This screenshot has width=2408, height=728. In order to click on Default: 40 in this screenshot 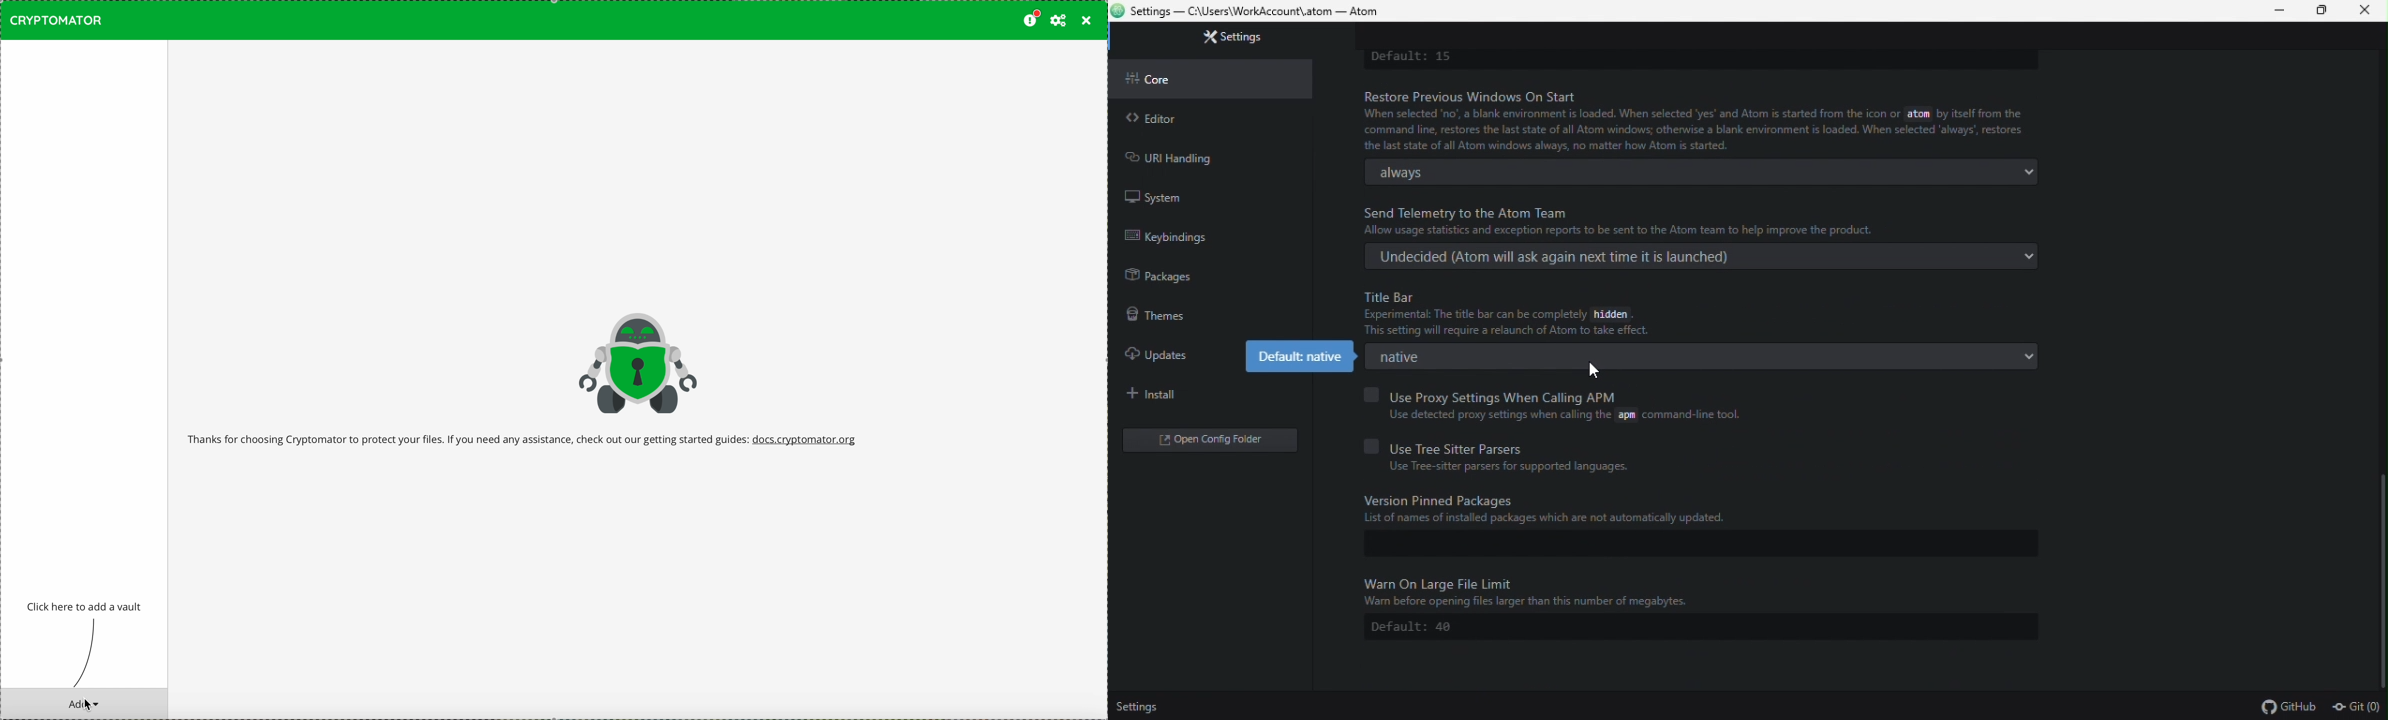, I will do `click(1416, 625)`.